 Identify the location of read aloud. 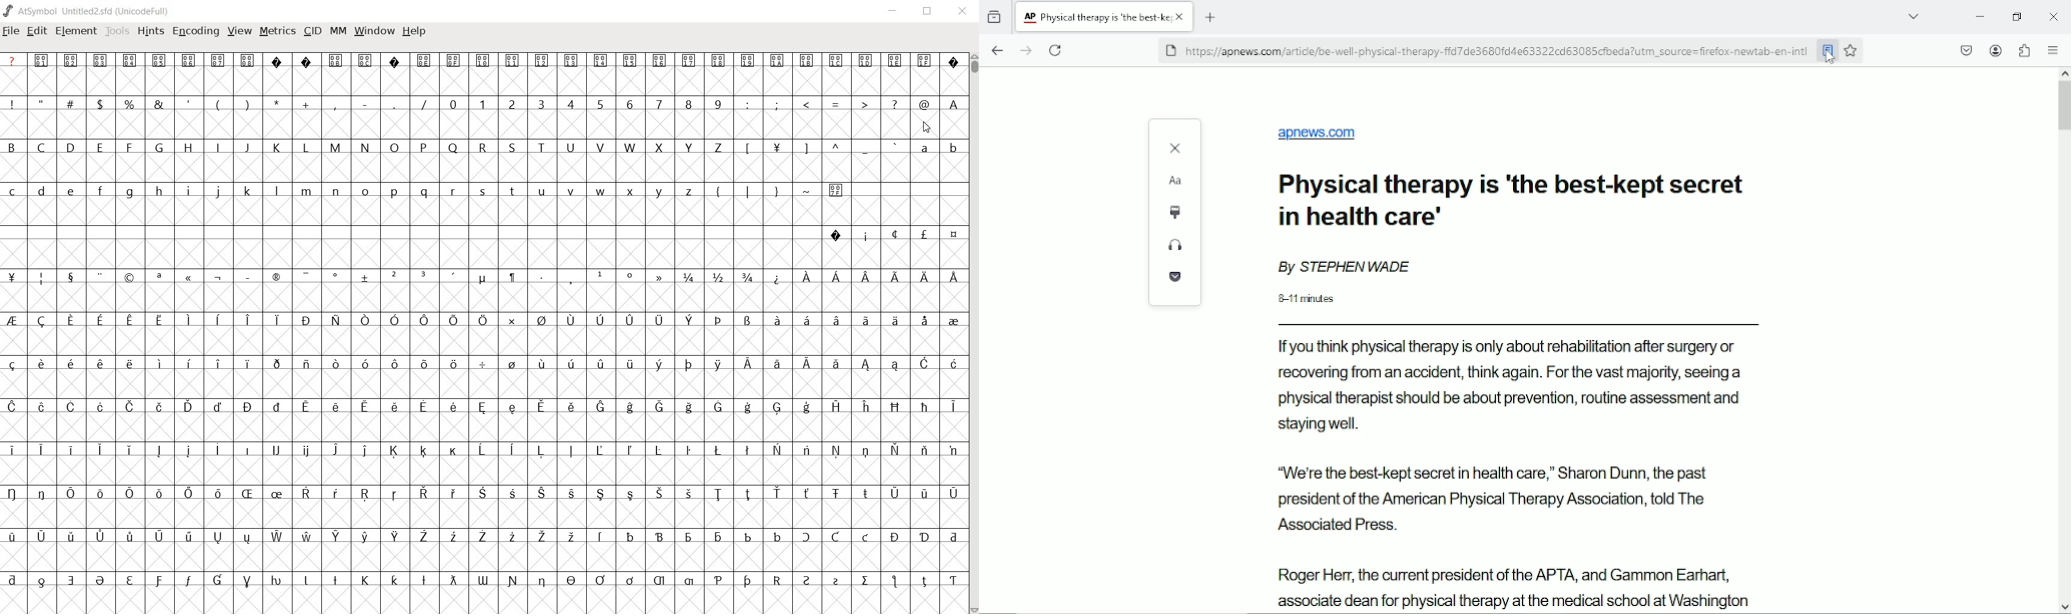
(1178, 246).